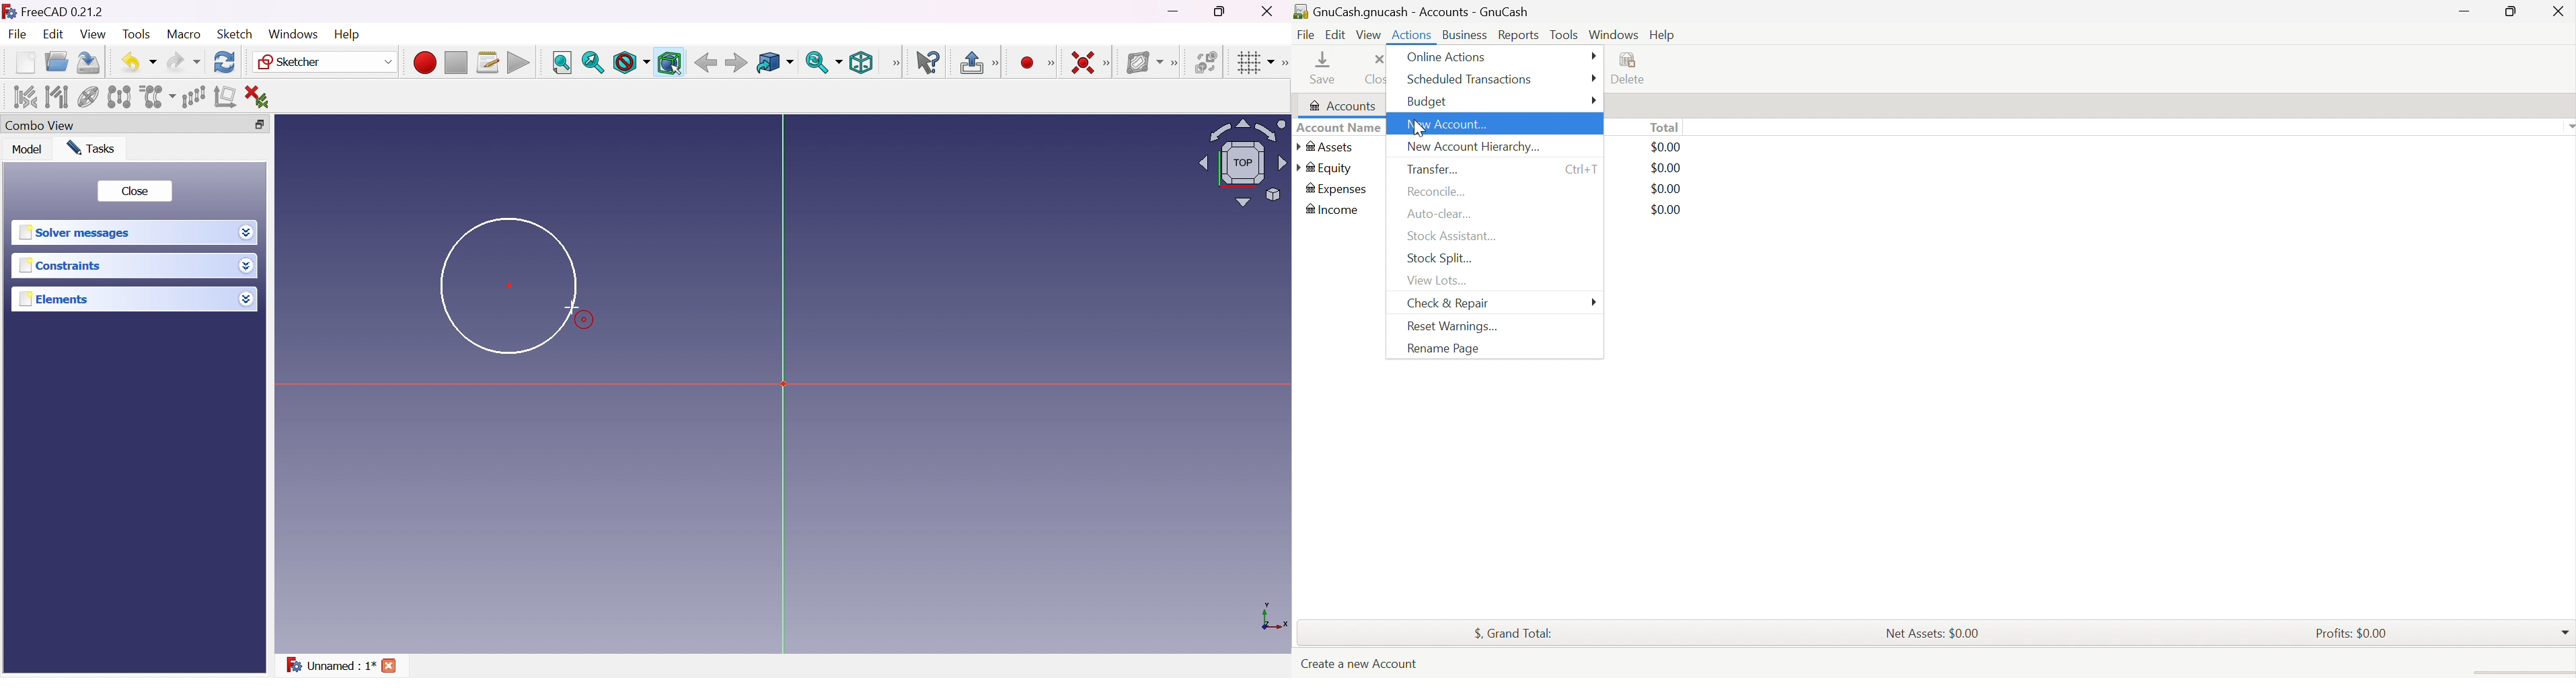 This screenshot has height=700, width=2576. I want to click on Elements, so click(56, 299).